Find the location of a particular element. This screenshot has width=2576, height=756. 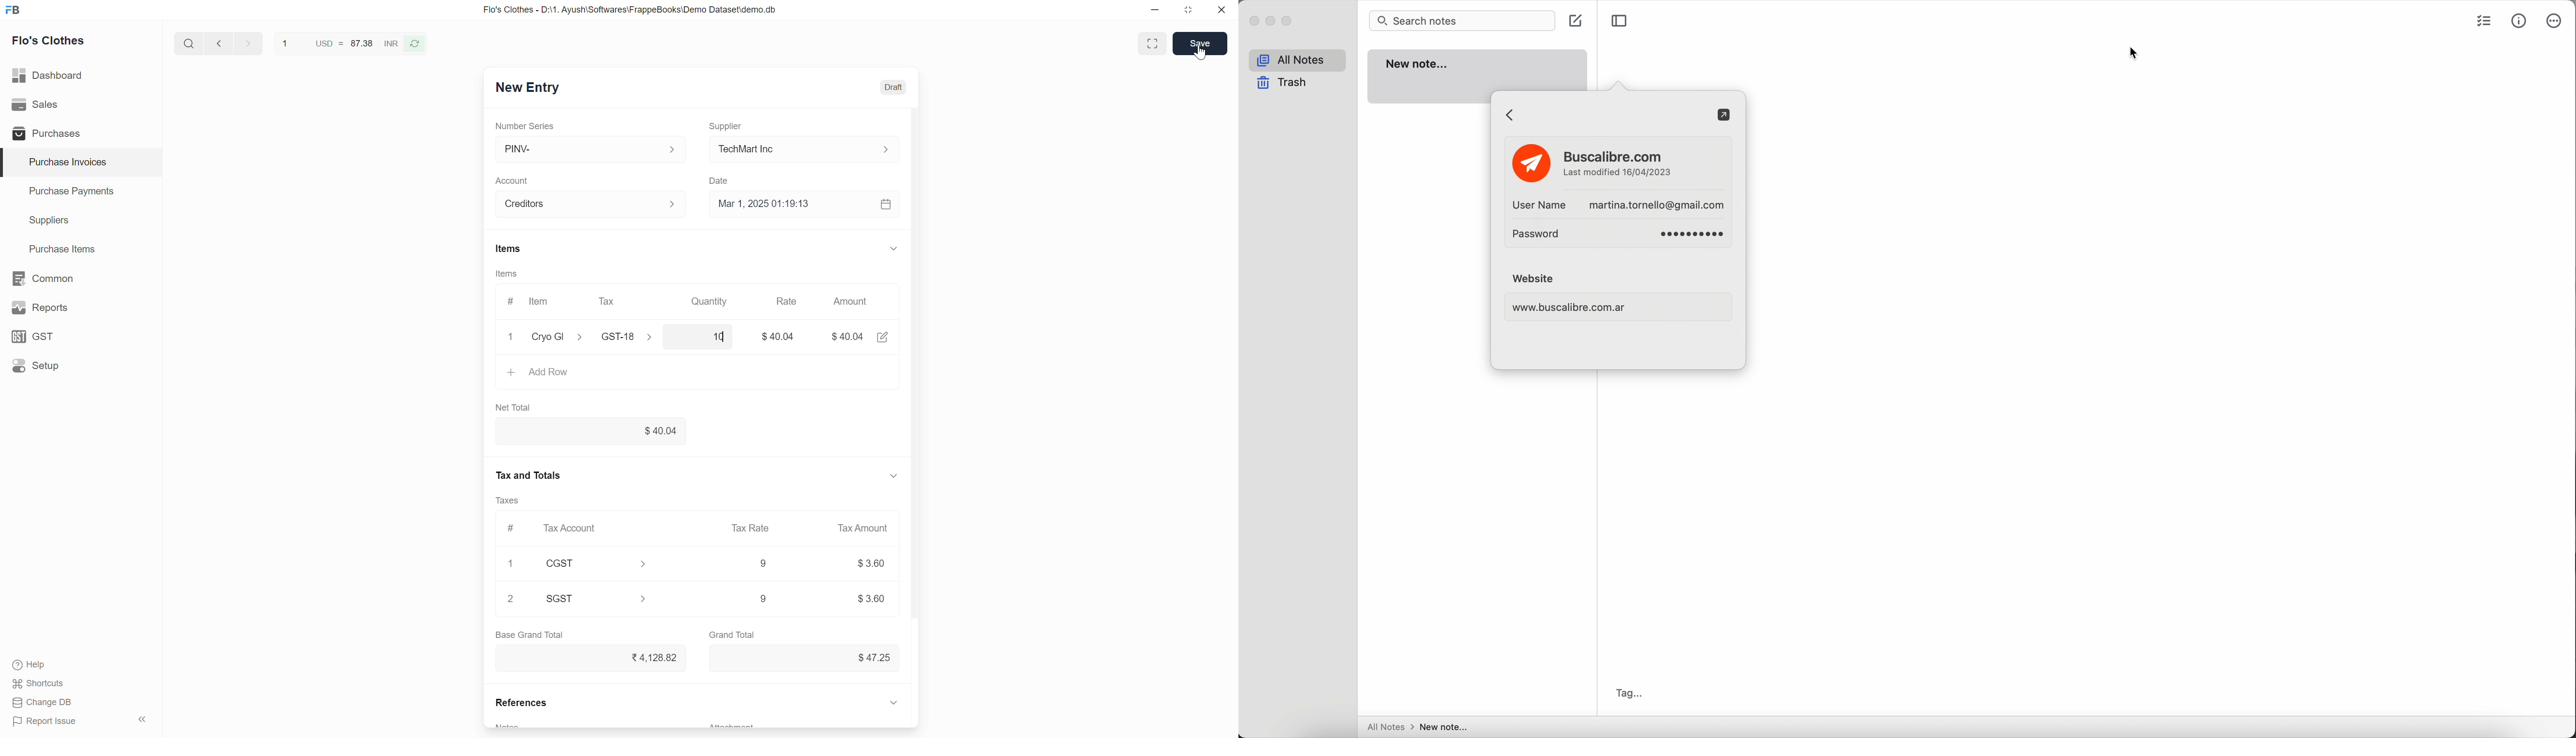

open in passwords is located at coordinates (1724, 116).